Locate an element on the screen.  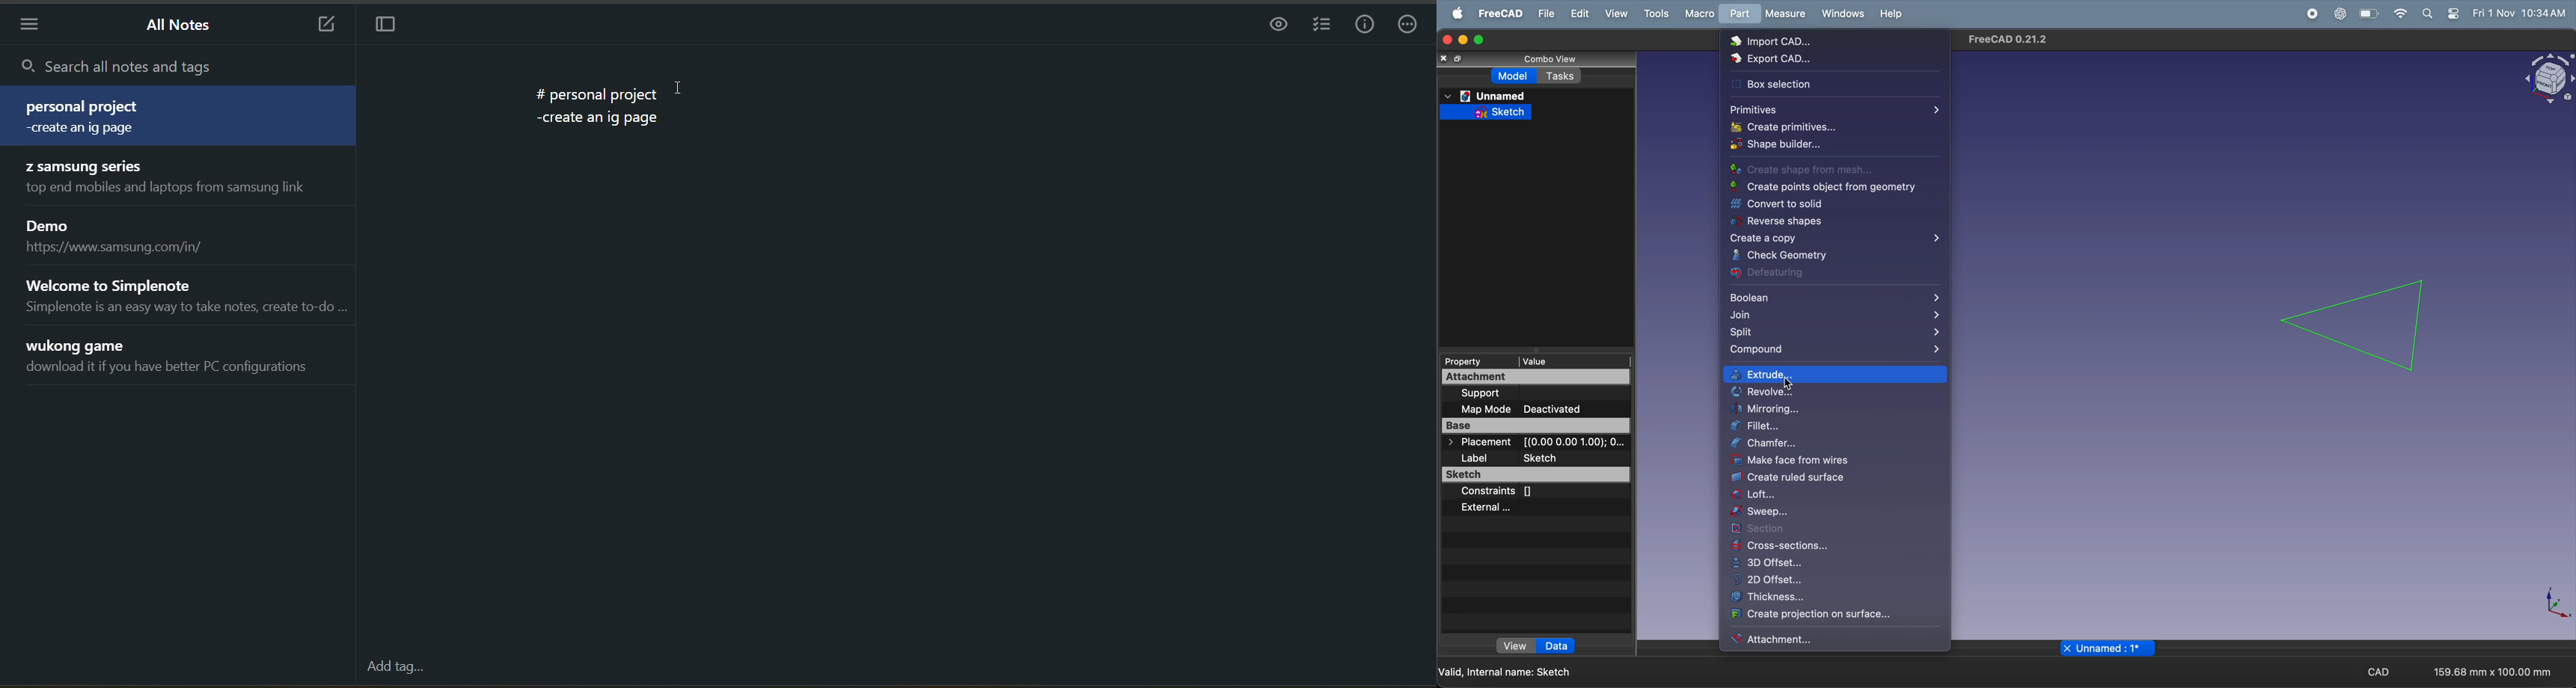
section is located at coordinates (1834, 530).